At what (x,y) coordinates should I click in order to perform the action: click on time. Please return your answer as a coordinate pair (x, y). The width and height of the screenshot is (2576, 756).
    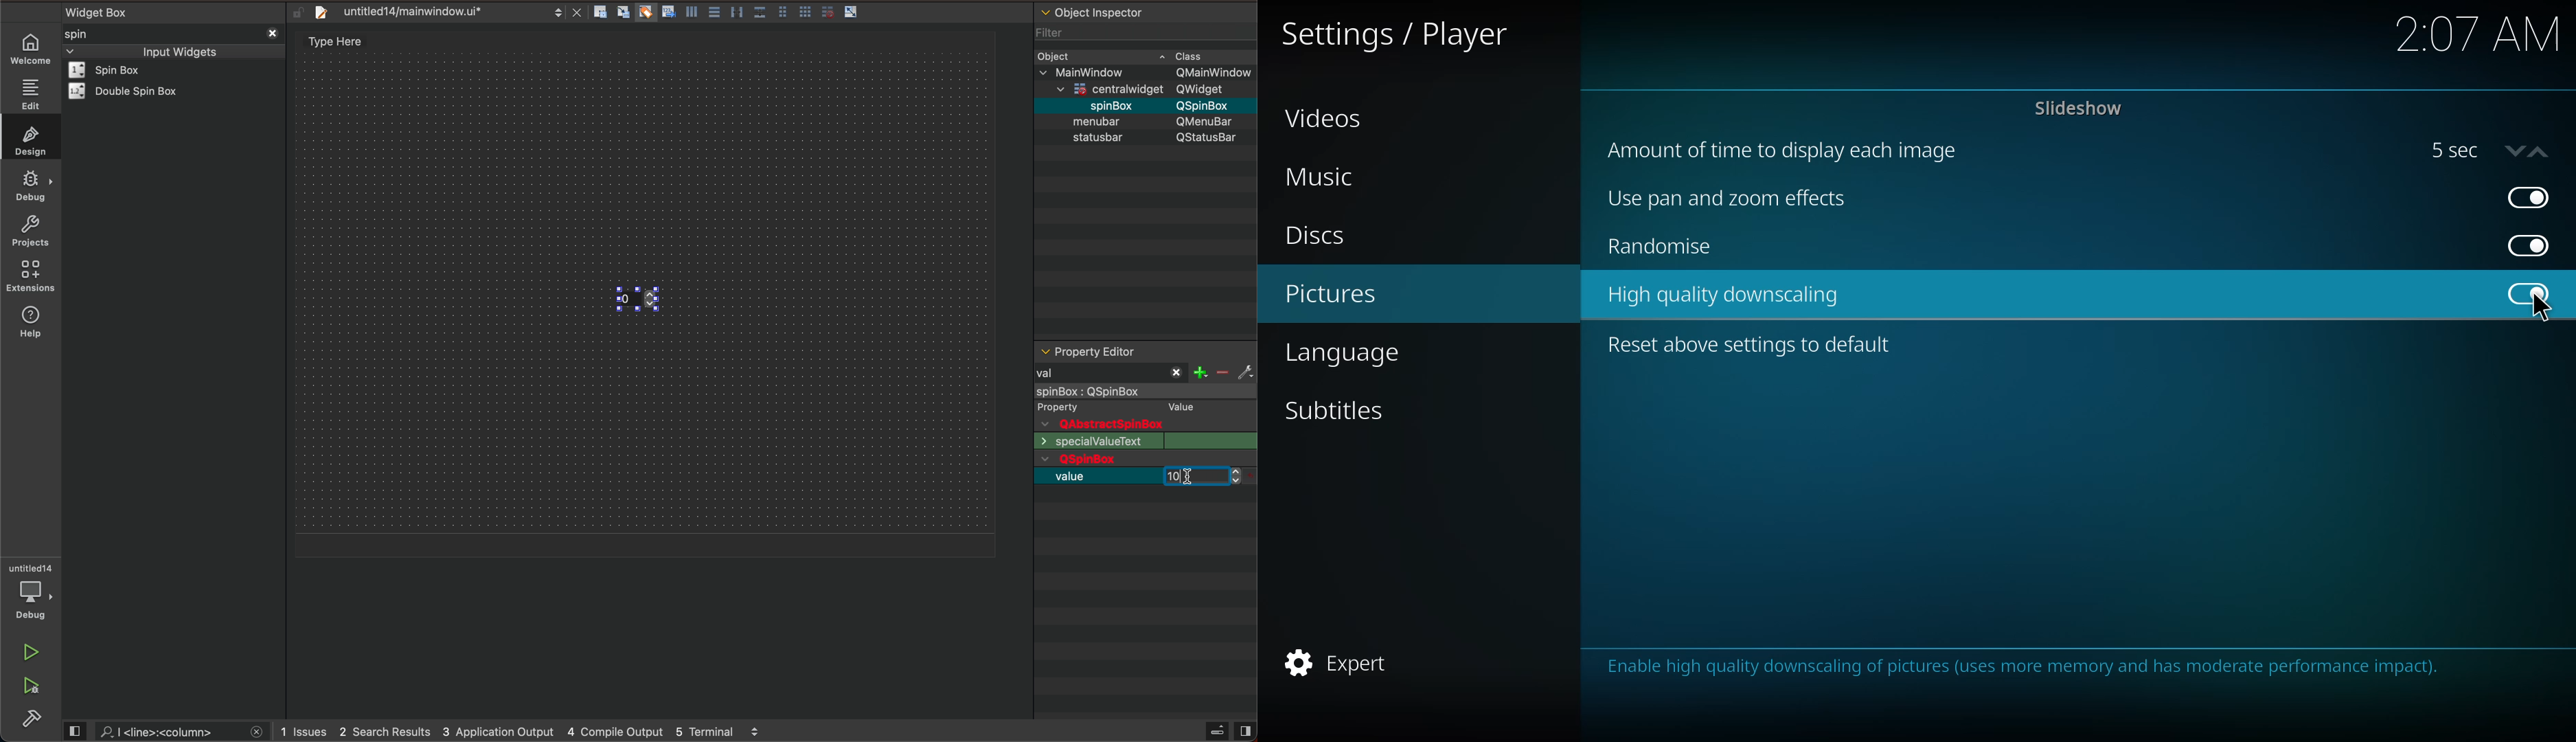
    Looking at the image, I should click on (2475, 35).